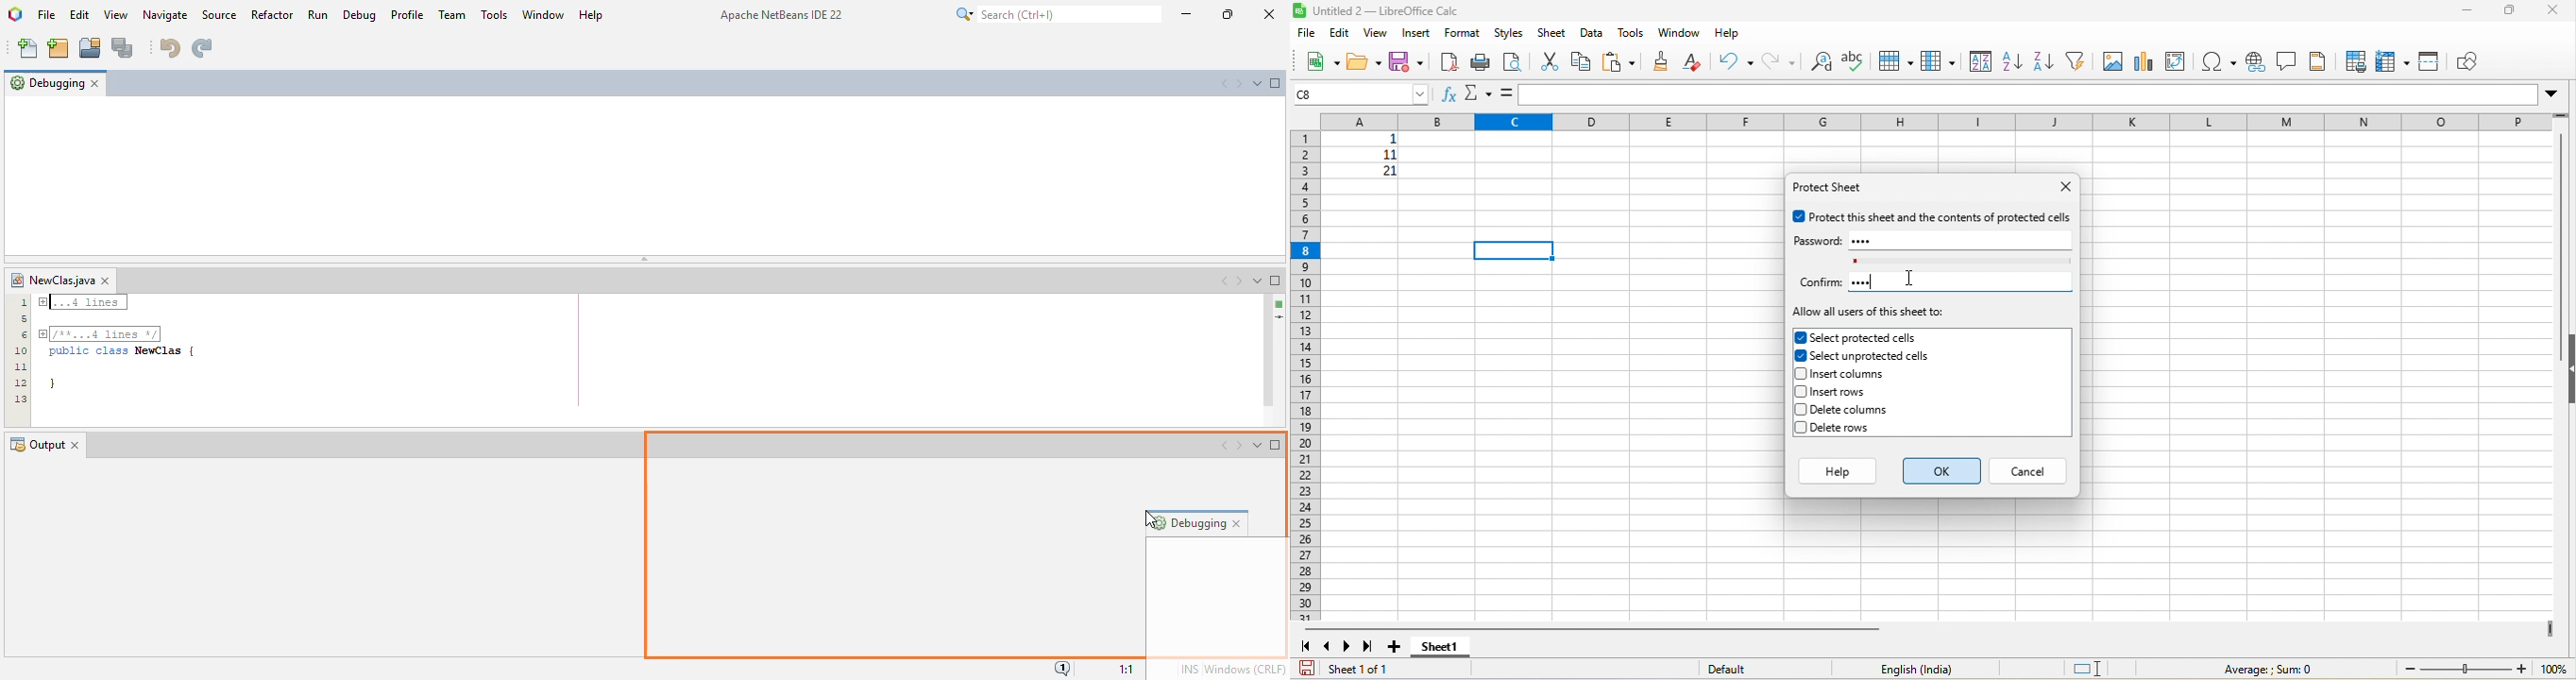 The width and height of the screenshot is (2576, 700). What do you see at coordinates (1228, 14) in the screenshot?
I see `maximize` at bounding box center [1228, 14].